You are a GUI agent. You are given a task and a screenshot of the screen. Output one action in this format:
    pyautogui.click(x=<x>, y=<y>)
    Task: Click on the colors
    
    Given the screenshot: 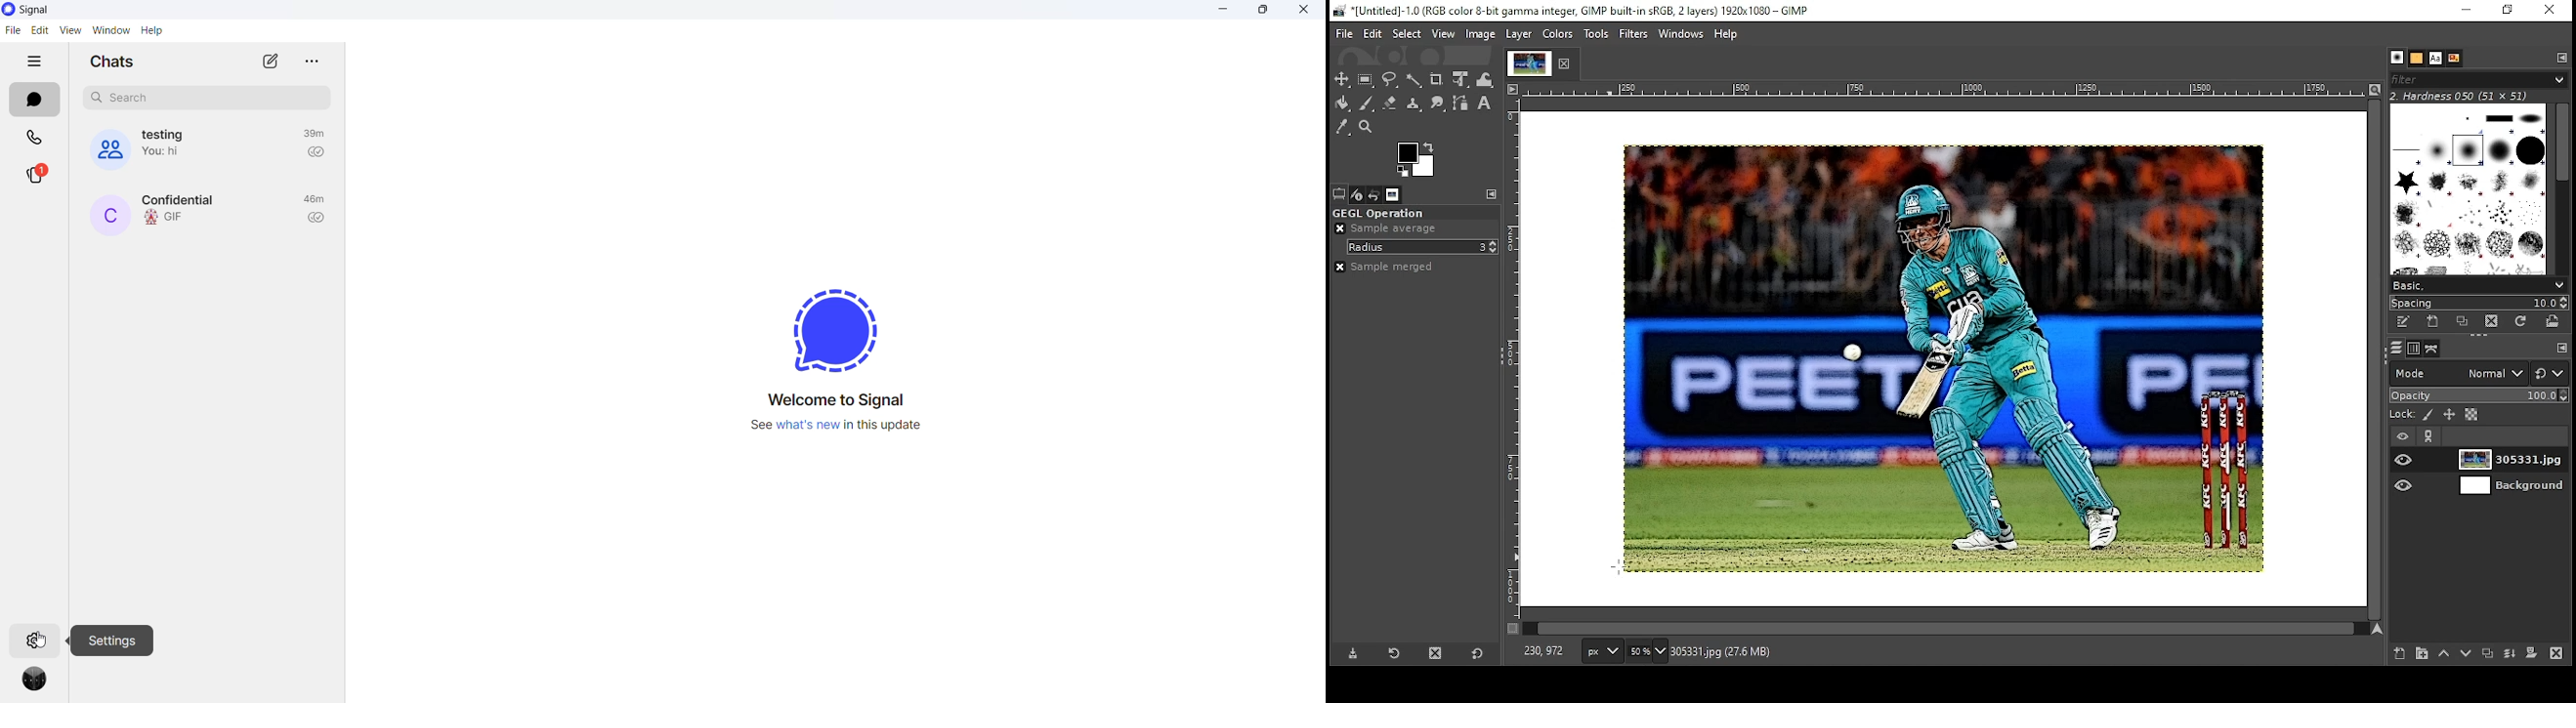 What is the action you would take?
    pyautogui.click(x=1560, y=34)
    